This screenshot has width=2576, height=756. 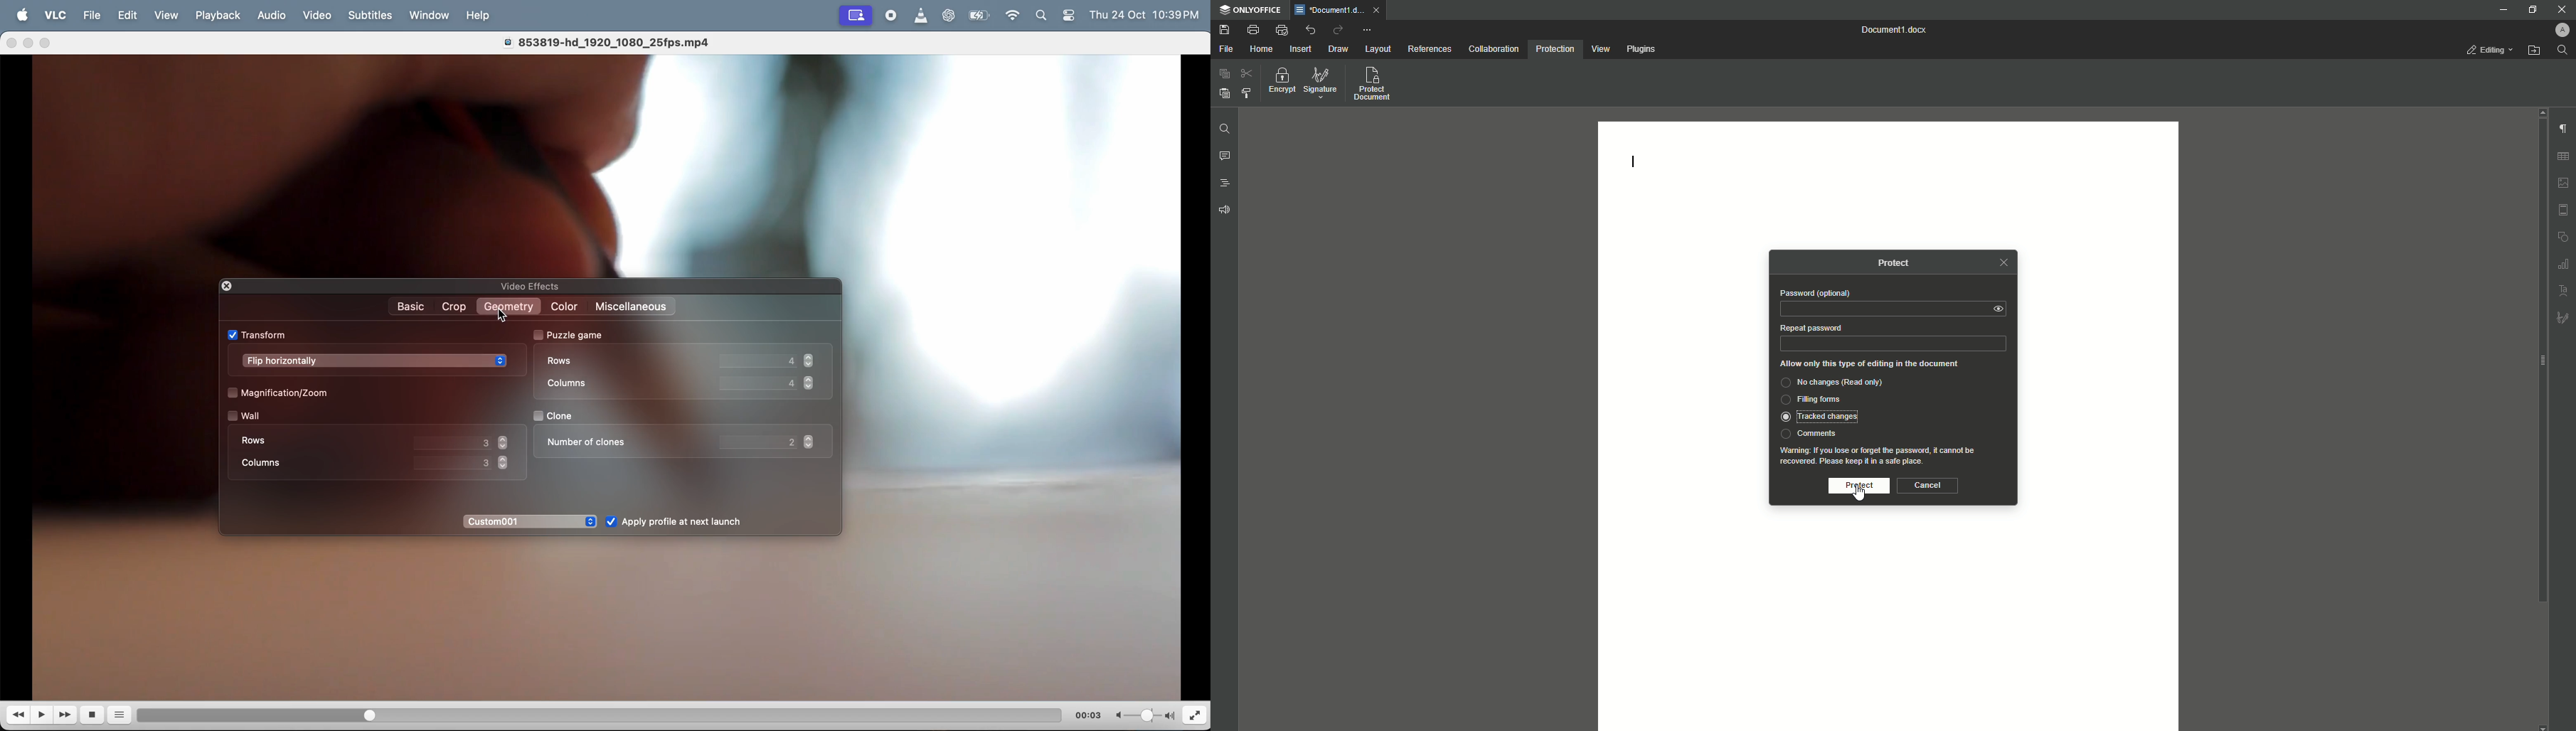 I want to click on Signature settings, so click(x=2565, y=319).